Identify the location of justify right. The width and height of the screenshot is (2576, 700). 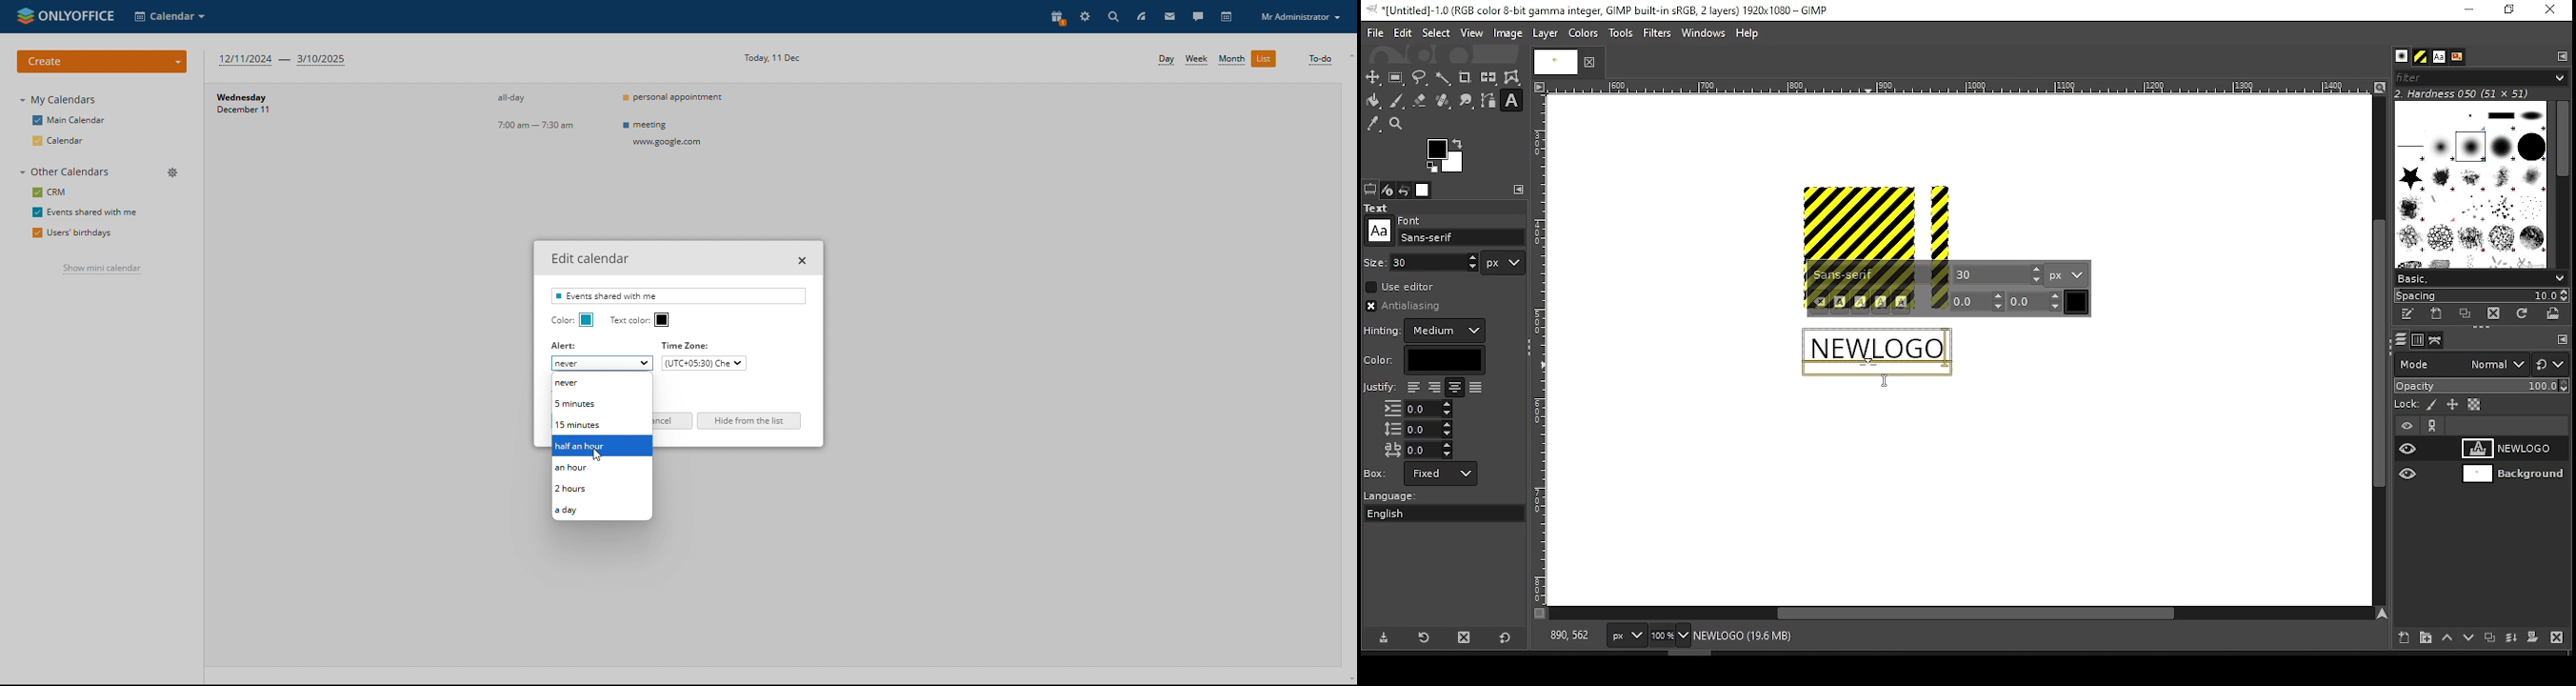
(1433, 389).